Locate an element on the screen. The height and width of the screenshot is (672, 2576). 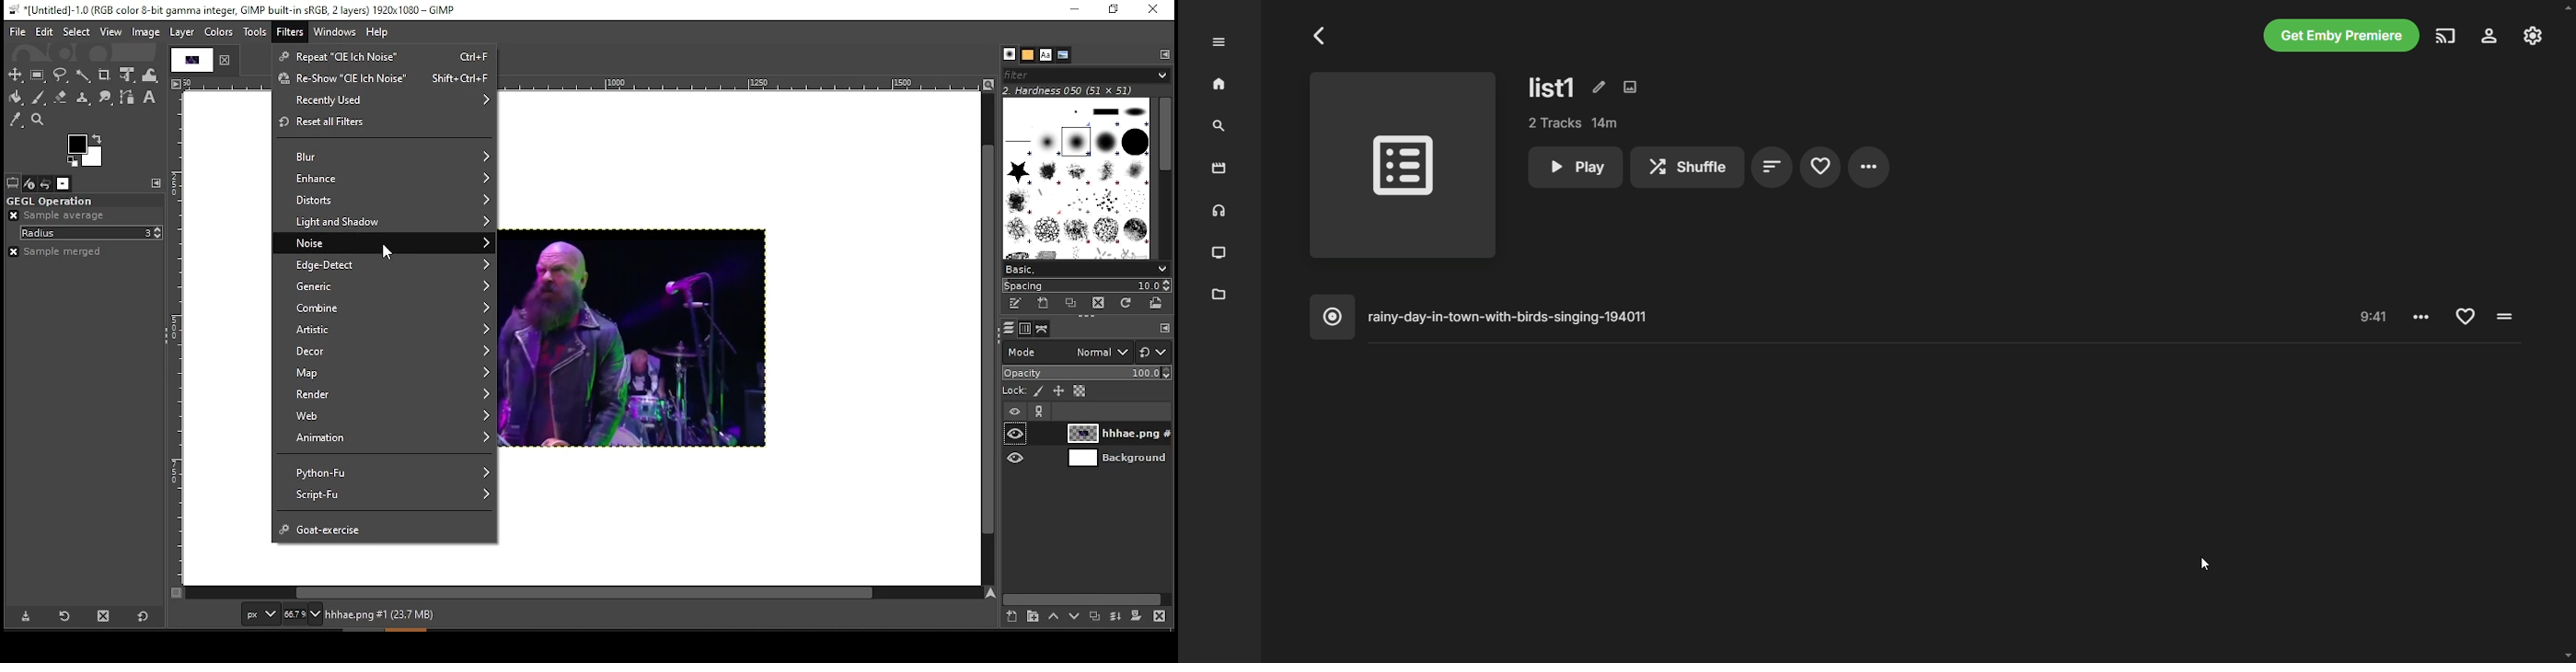
close is located at coordinates (225, 60).